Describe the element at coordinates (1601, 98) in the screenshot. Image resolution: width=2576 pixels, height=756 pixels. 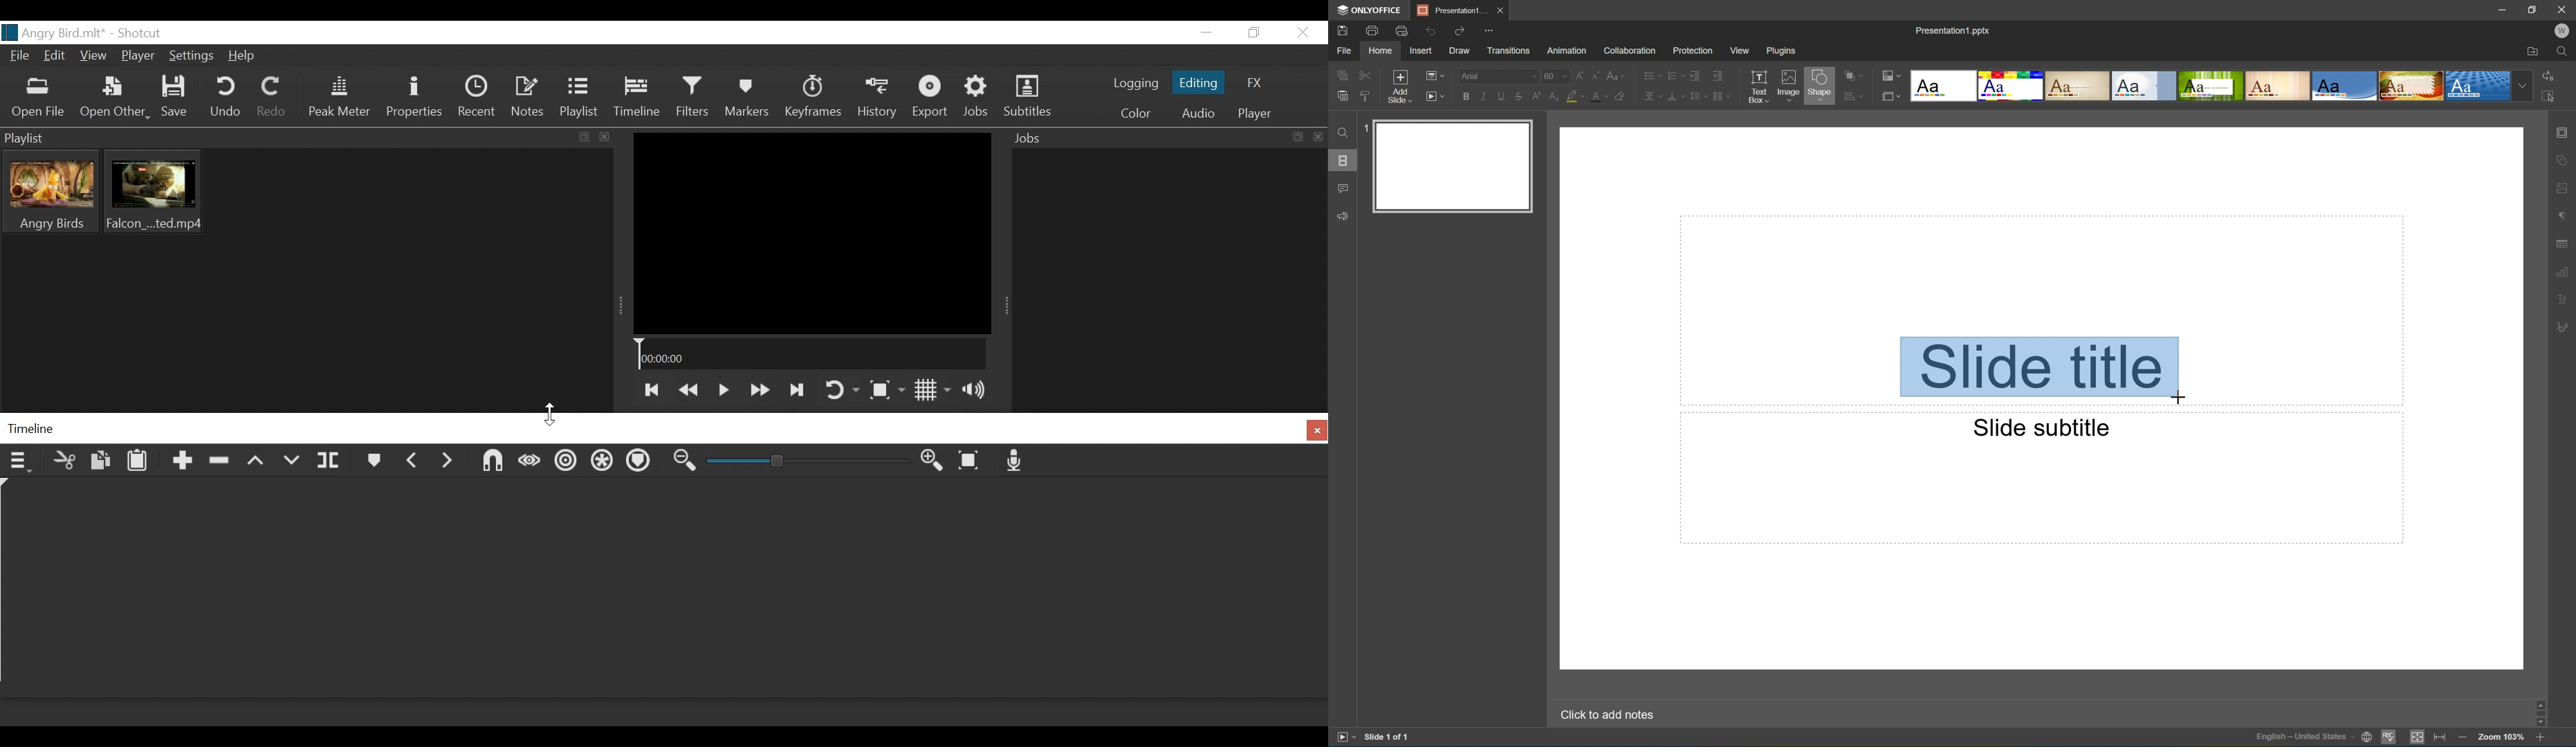
I see `Font color` at that location.